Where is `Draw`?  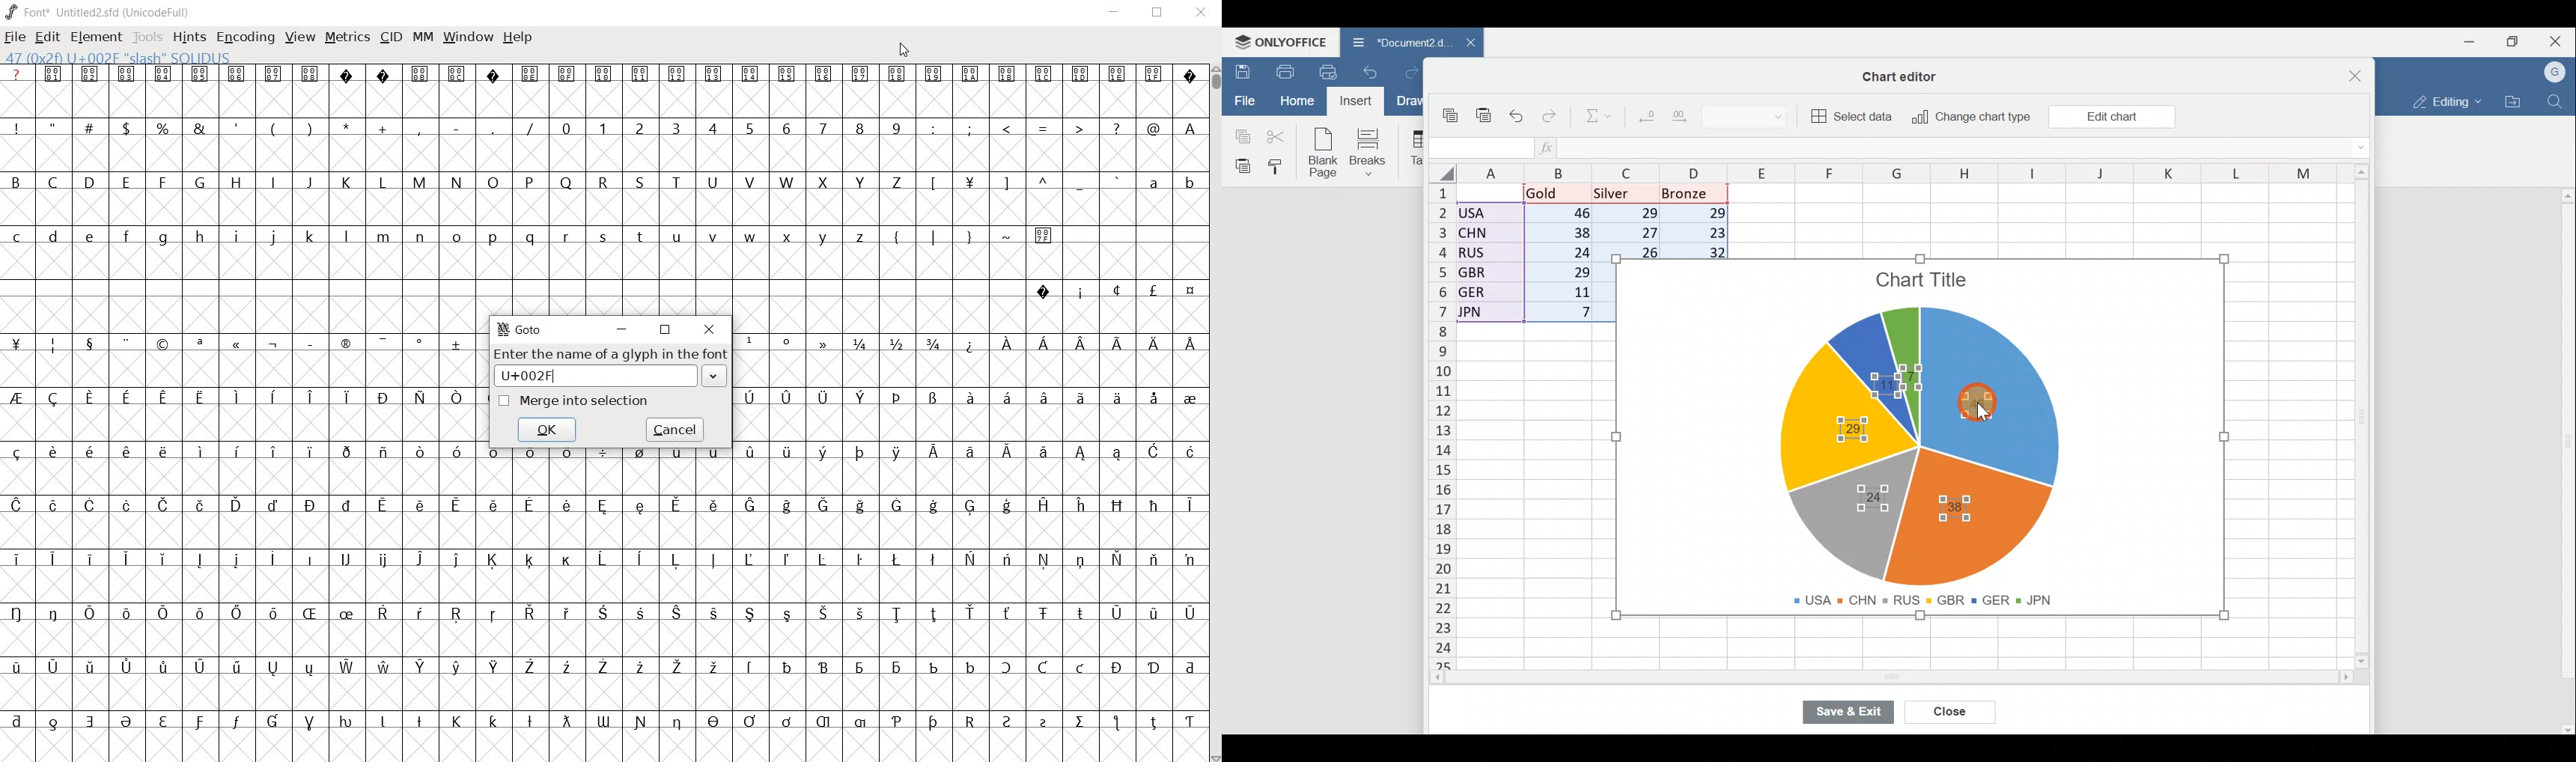
Draw is located at coordinates (1413, 102).